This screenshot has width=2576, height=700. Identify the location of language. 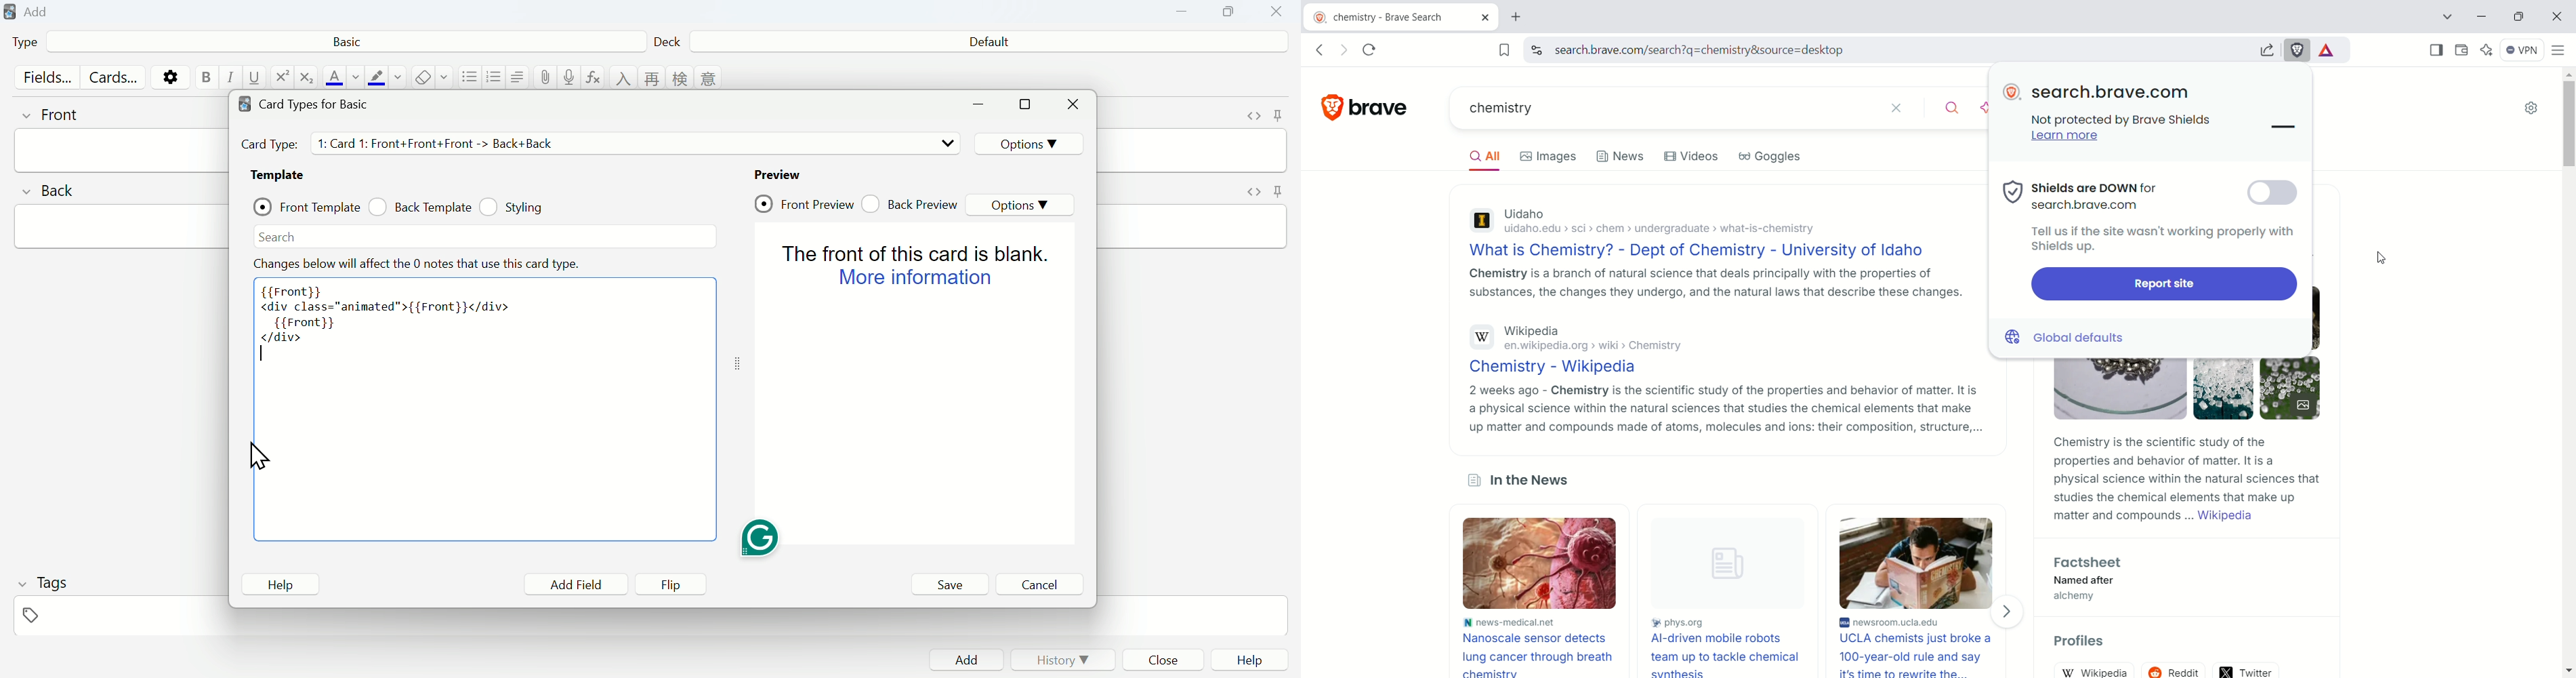
(680, 77).